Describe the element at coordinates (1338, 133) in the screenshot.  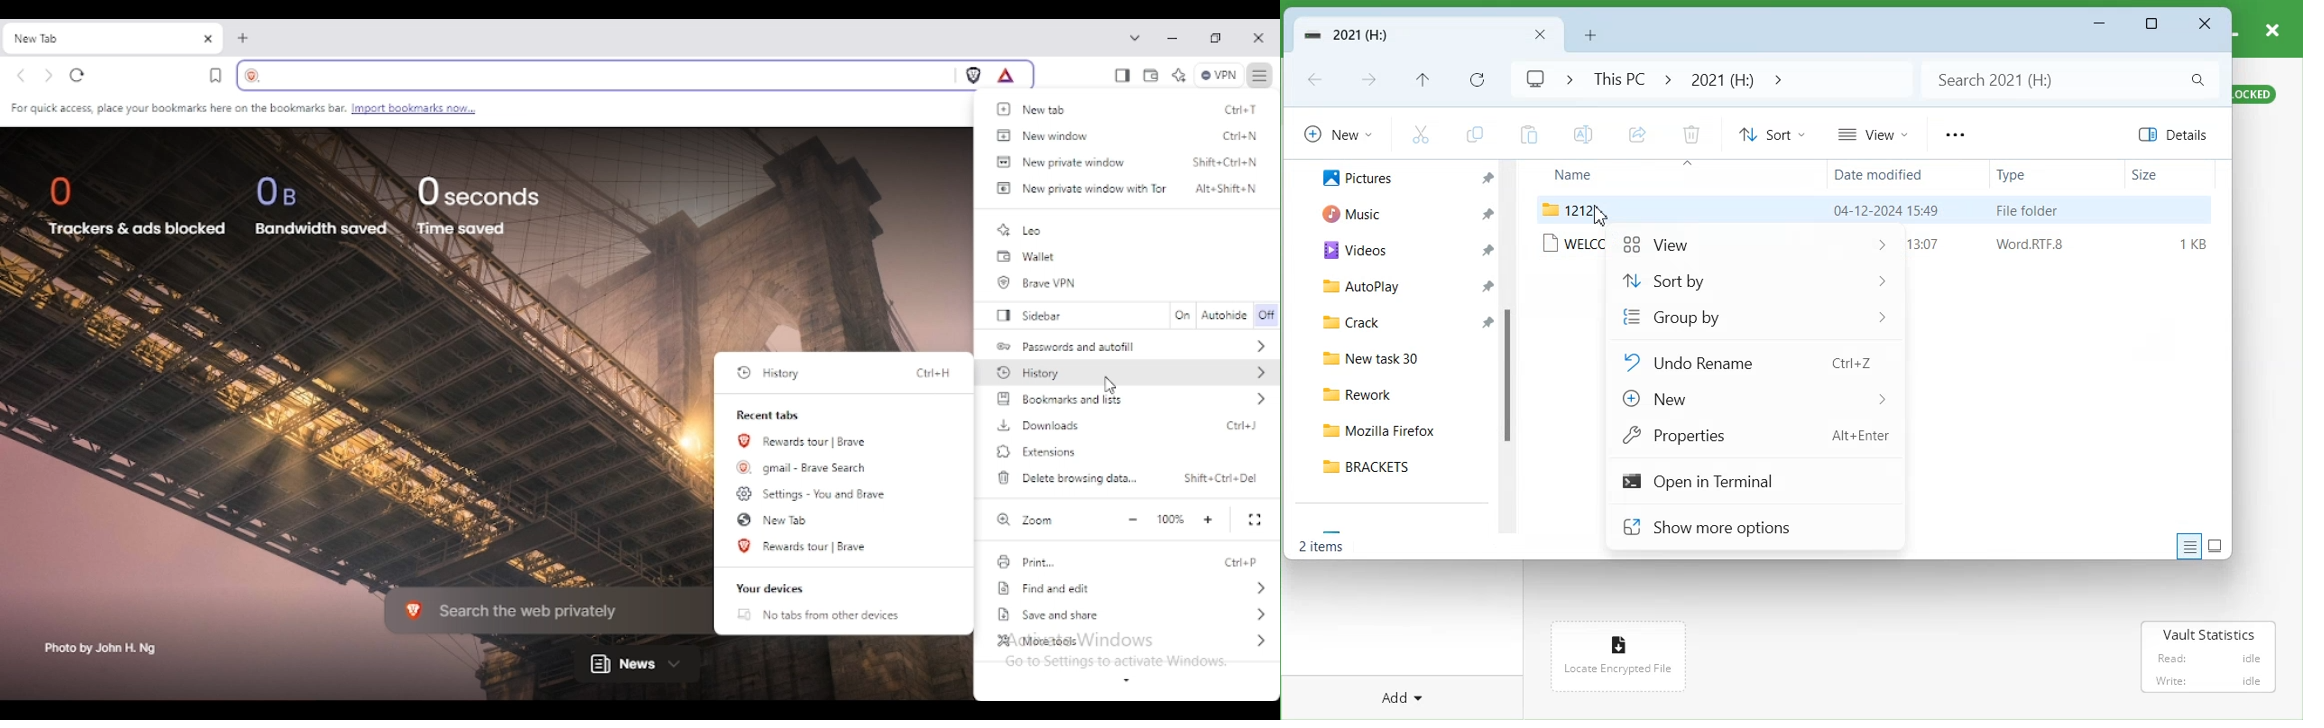
I see `New` at that location.